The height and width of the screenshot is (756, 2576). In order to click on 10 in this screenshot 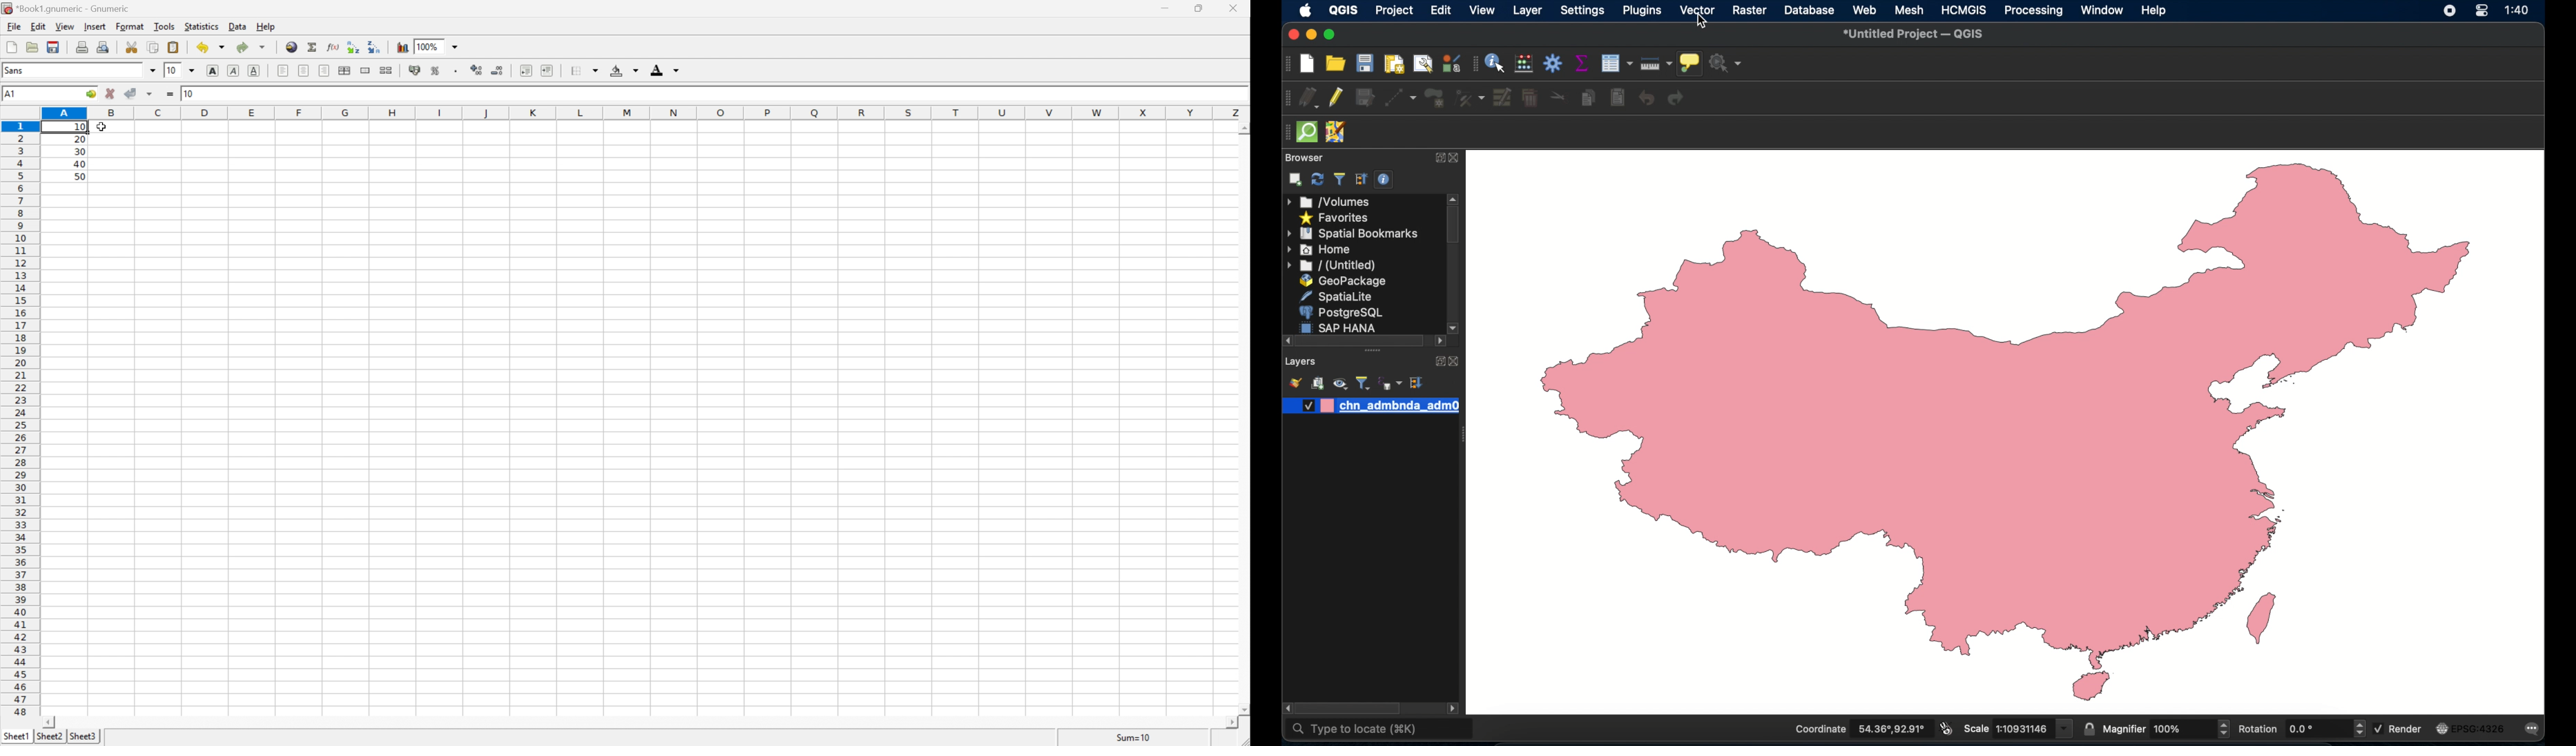, I will do `click(190, 93)`.